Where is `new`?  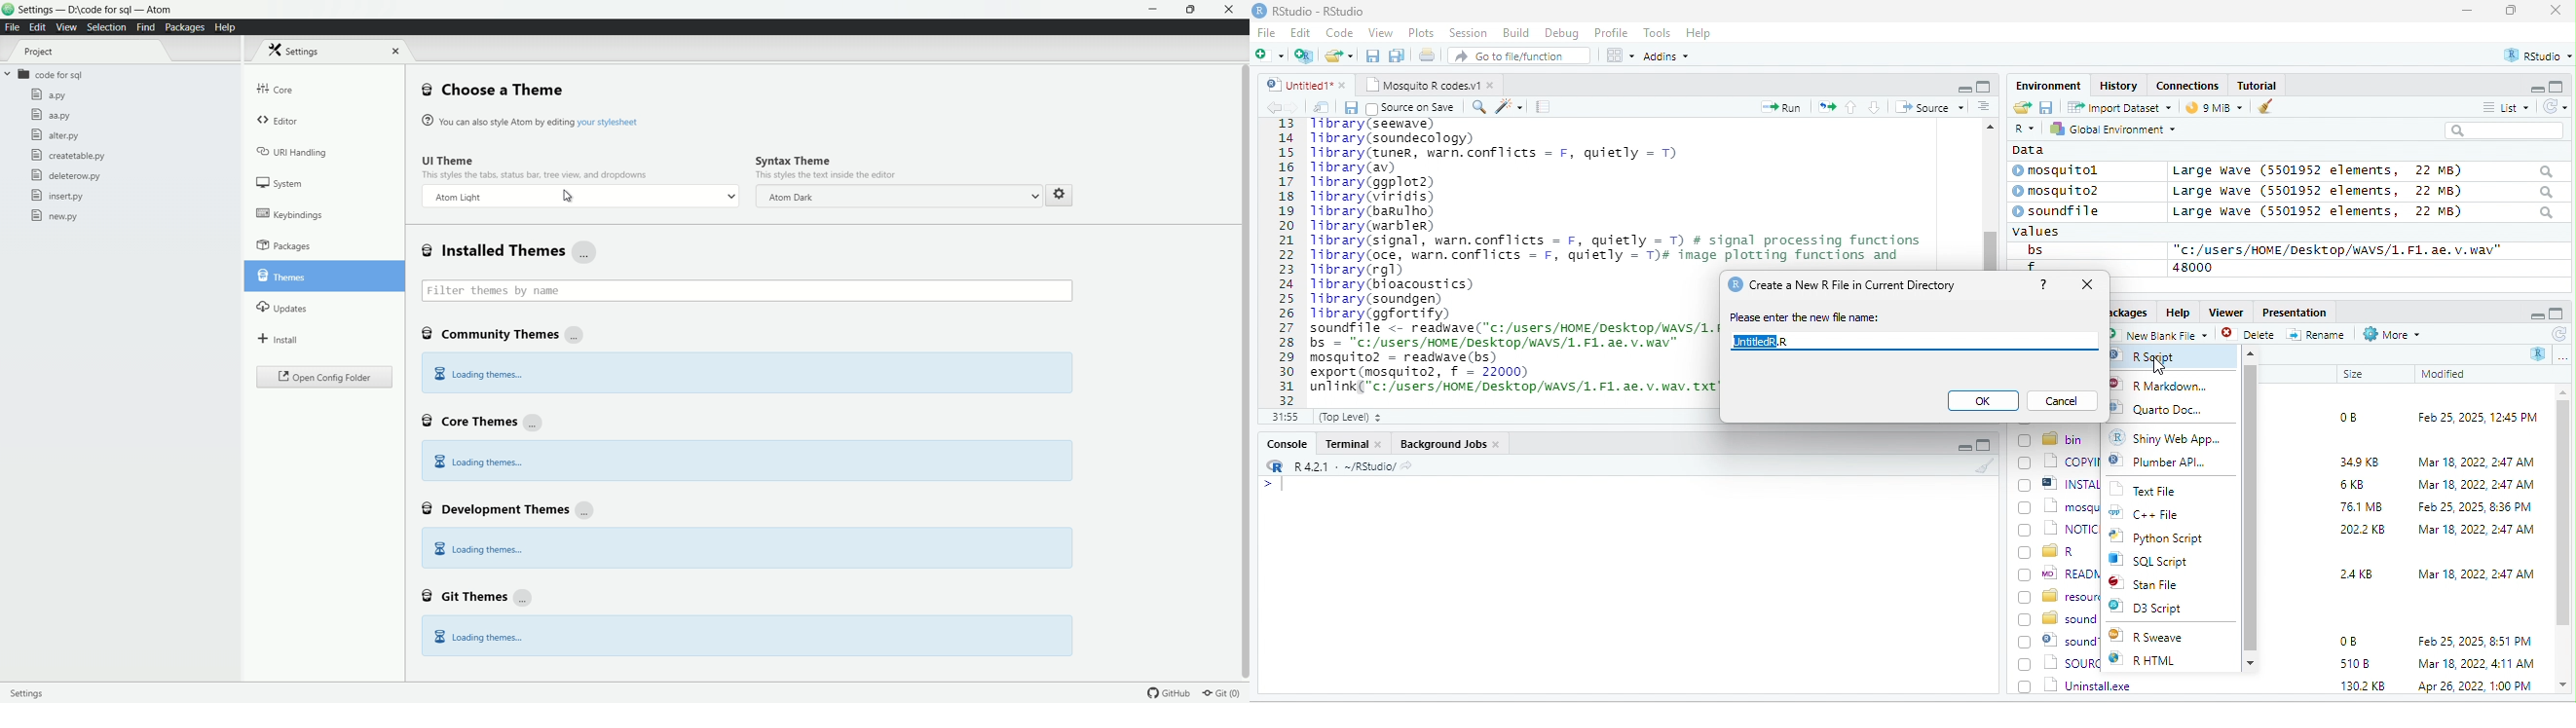
new is located at coordinates (1269, 54).